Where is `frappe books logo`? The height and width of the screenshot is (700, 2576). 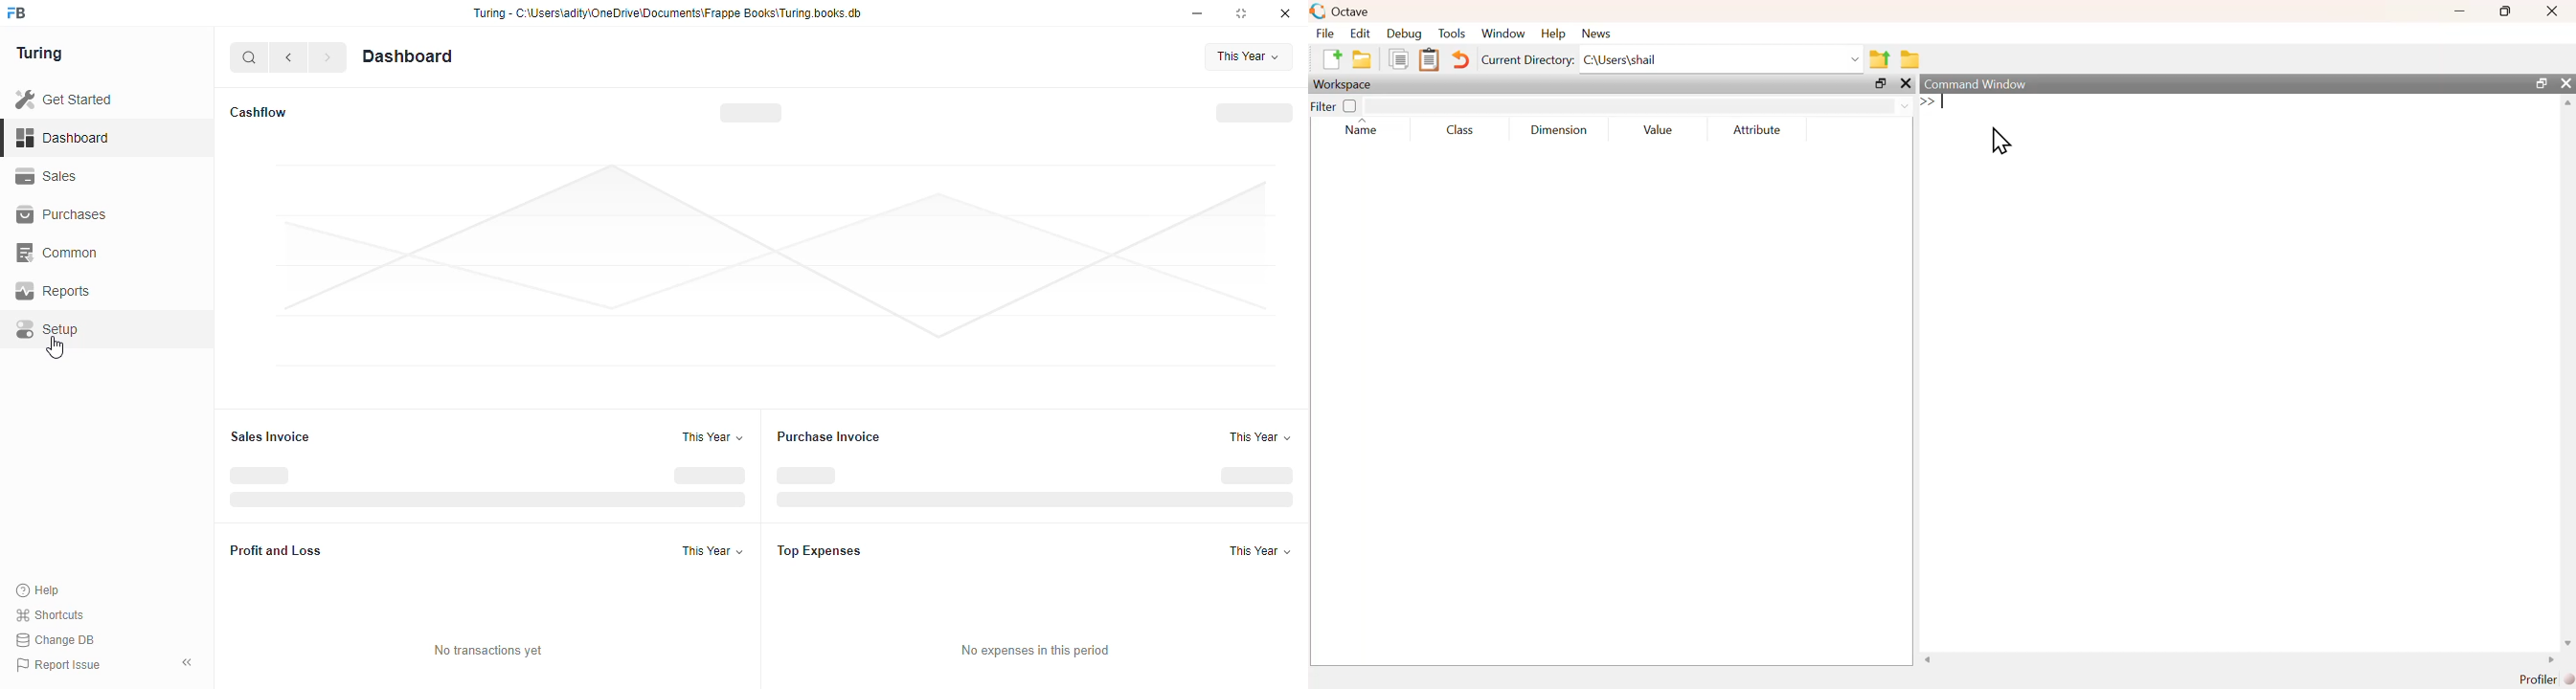 frappe books logo is located at coordinates (24, 14).